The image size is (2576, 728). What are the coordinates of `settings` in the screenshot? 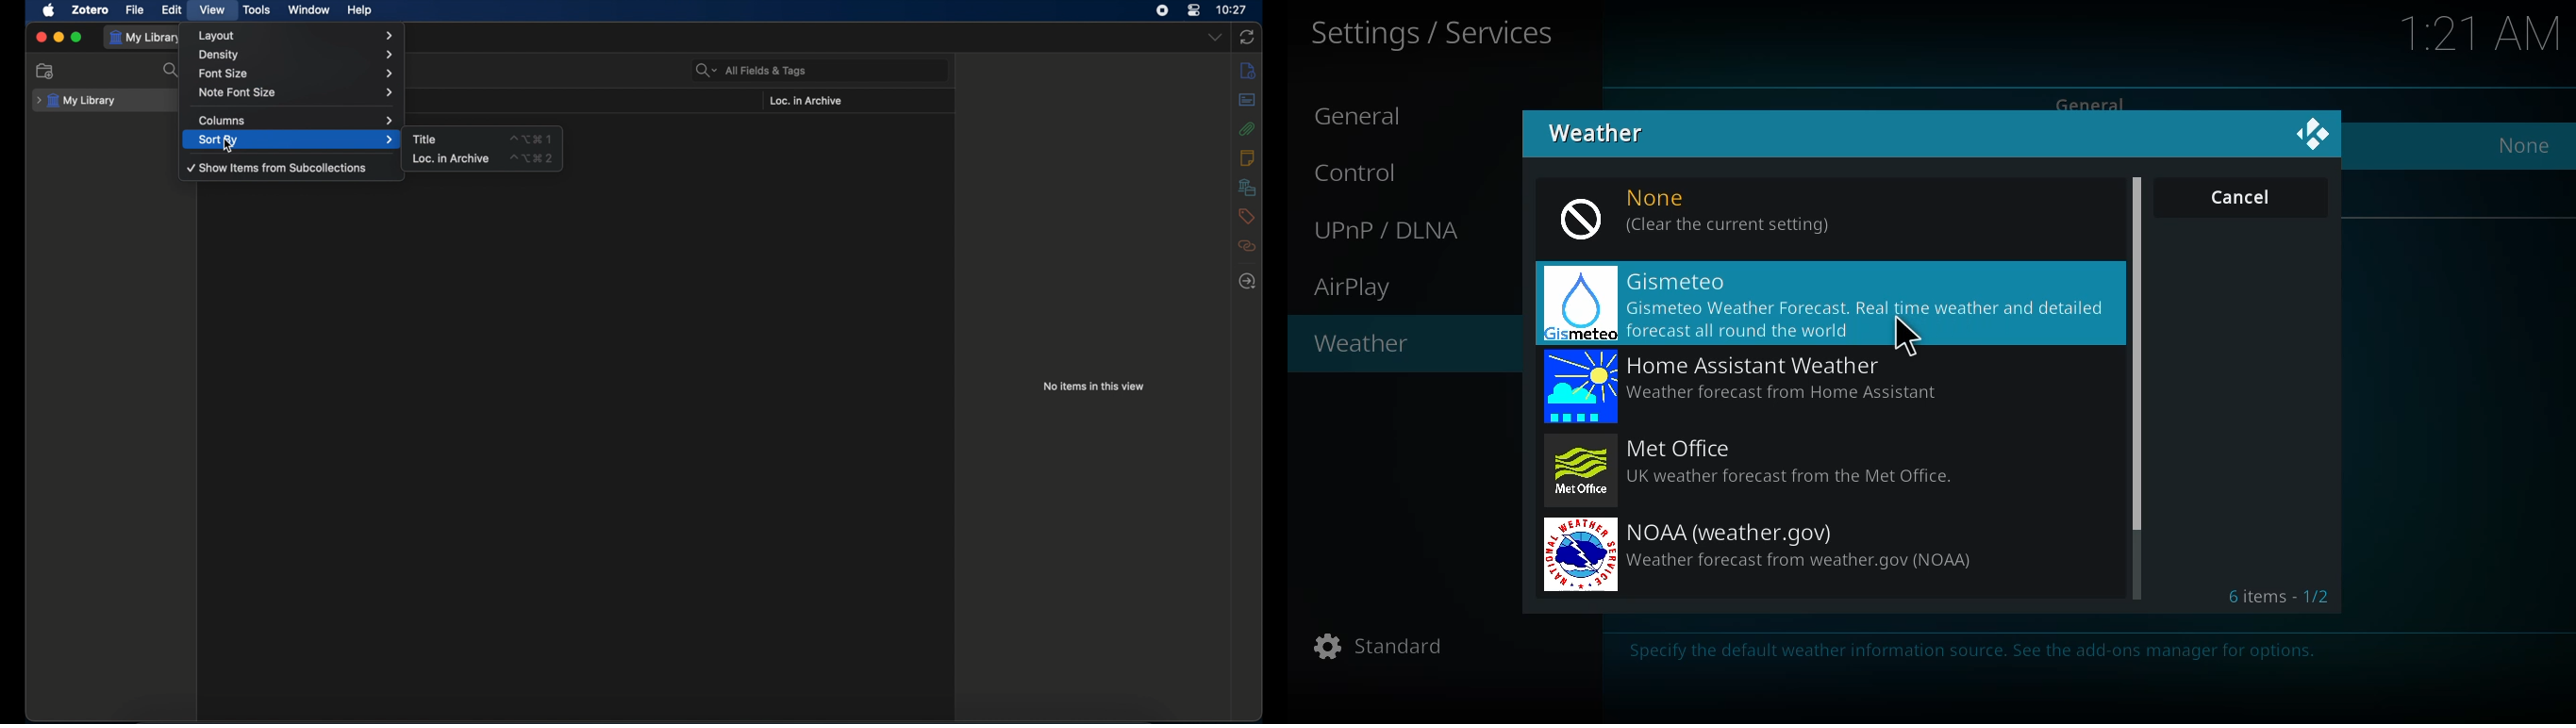 It's located at (1435, 34).